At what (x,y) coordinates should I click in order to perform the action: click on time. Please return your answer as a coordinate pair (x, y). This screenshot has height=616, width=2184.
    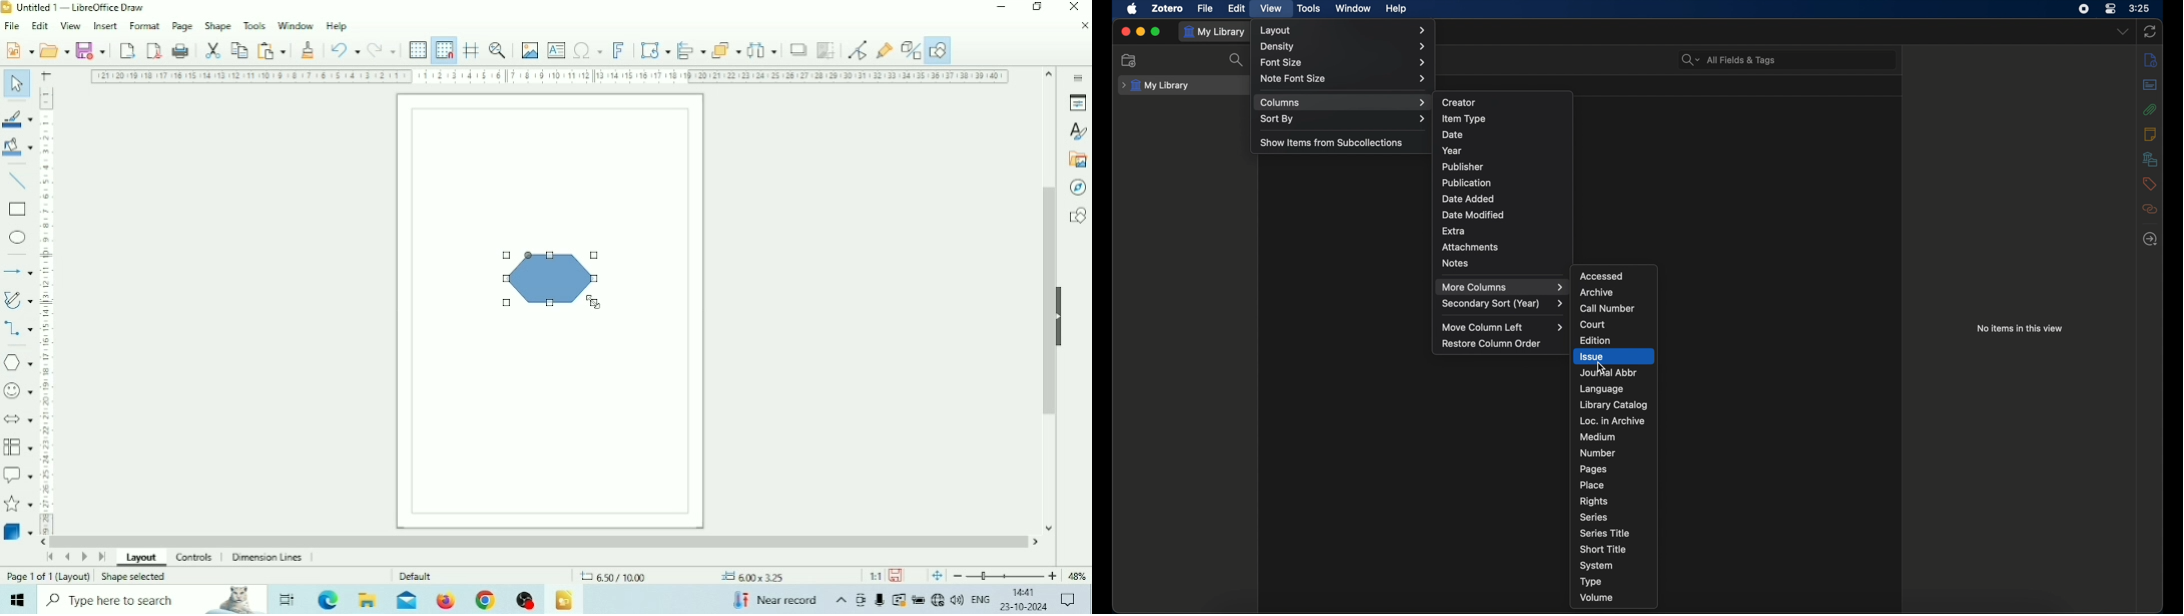
    Looking at the image, I should click on (2140, 9).